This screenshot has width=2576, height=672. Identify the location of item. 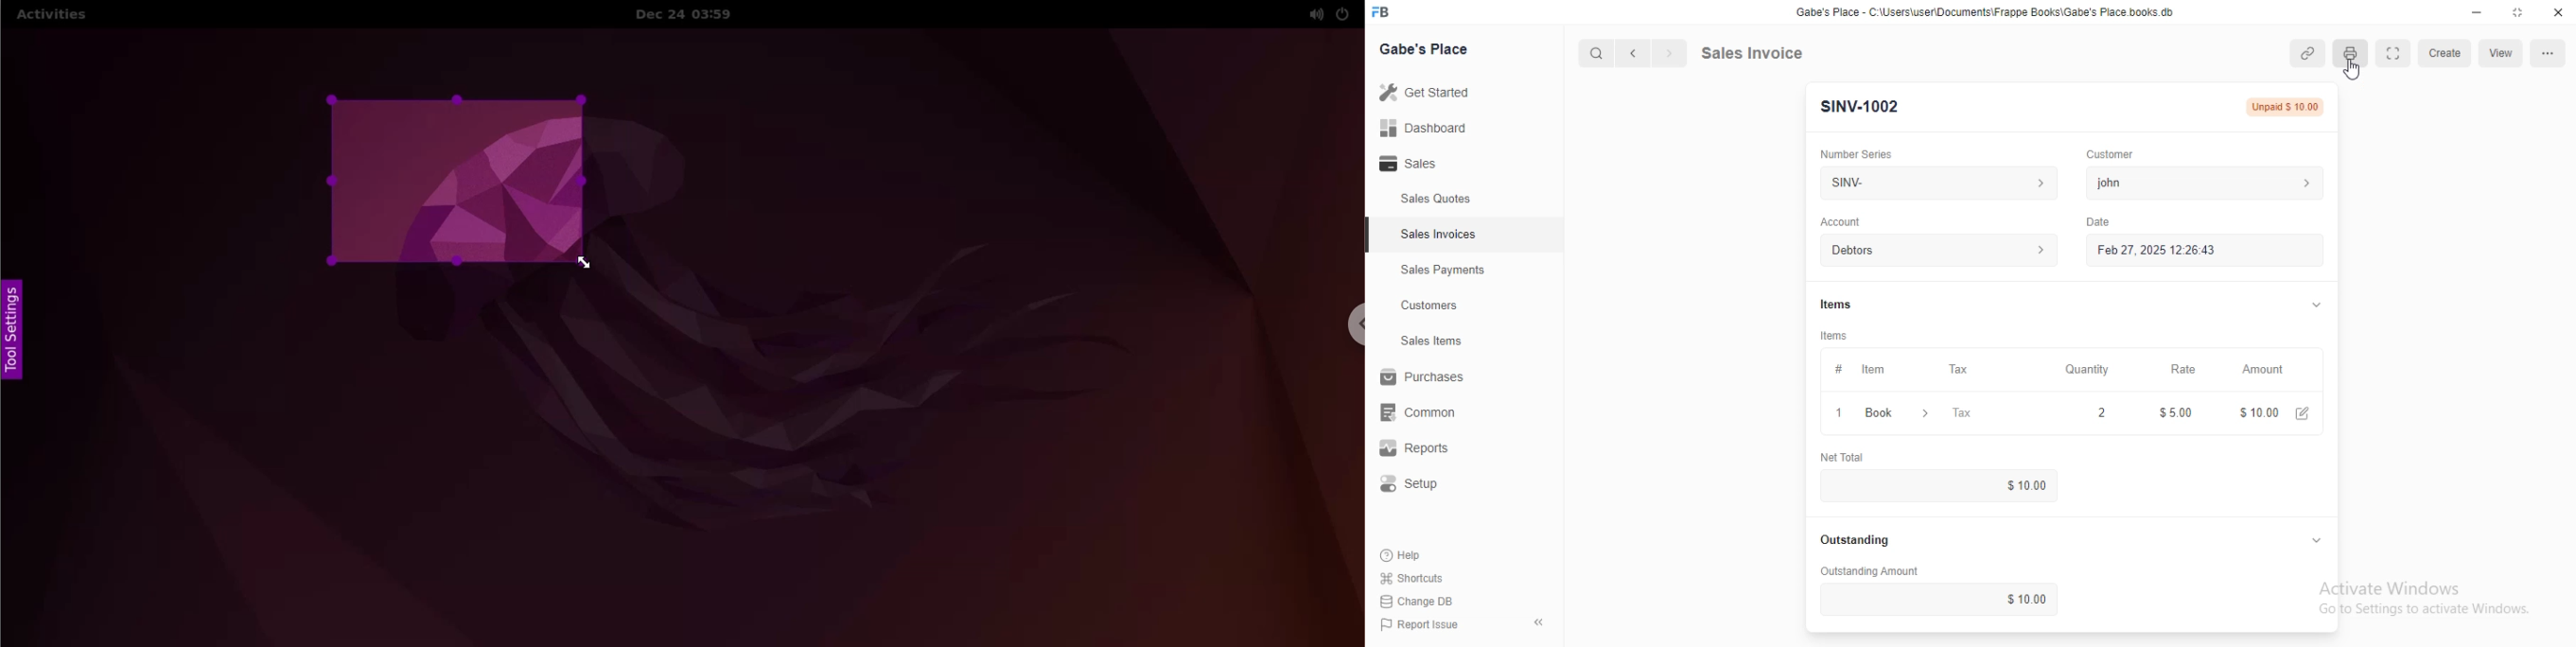
(1872, 369).